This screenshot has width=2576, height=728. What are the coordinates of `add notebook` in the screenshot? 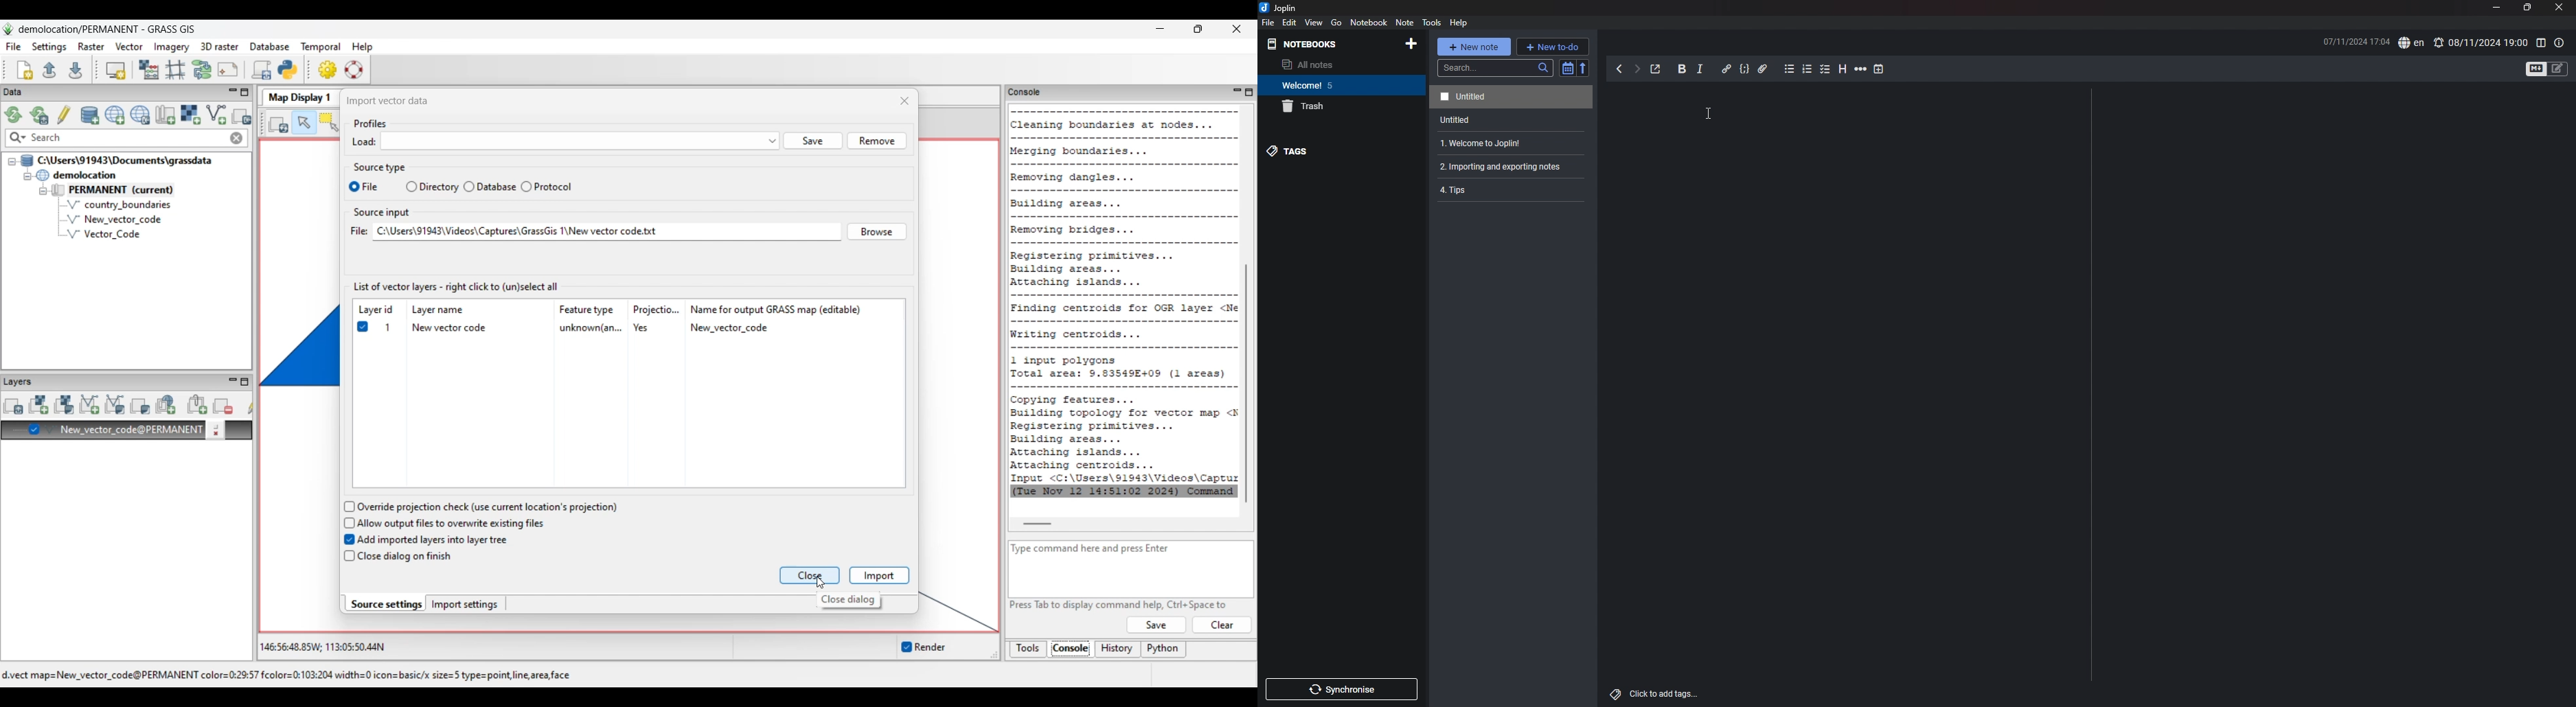 It's located at (1413, 43).